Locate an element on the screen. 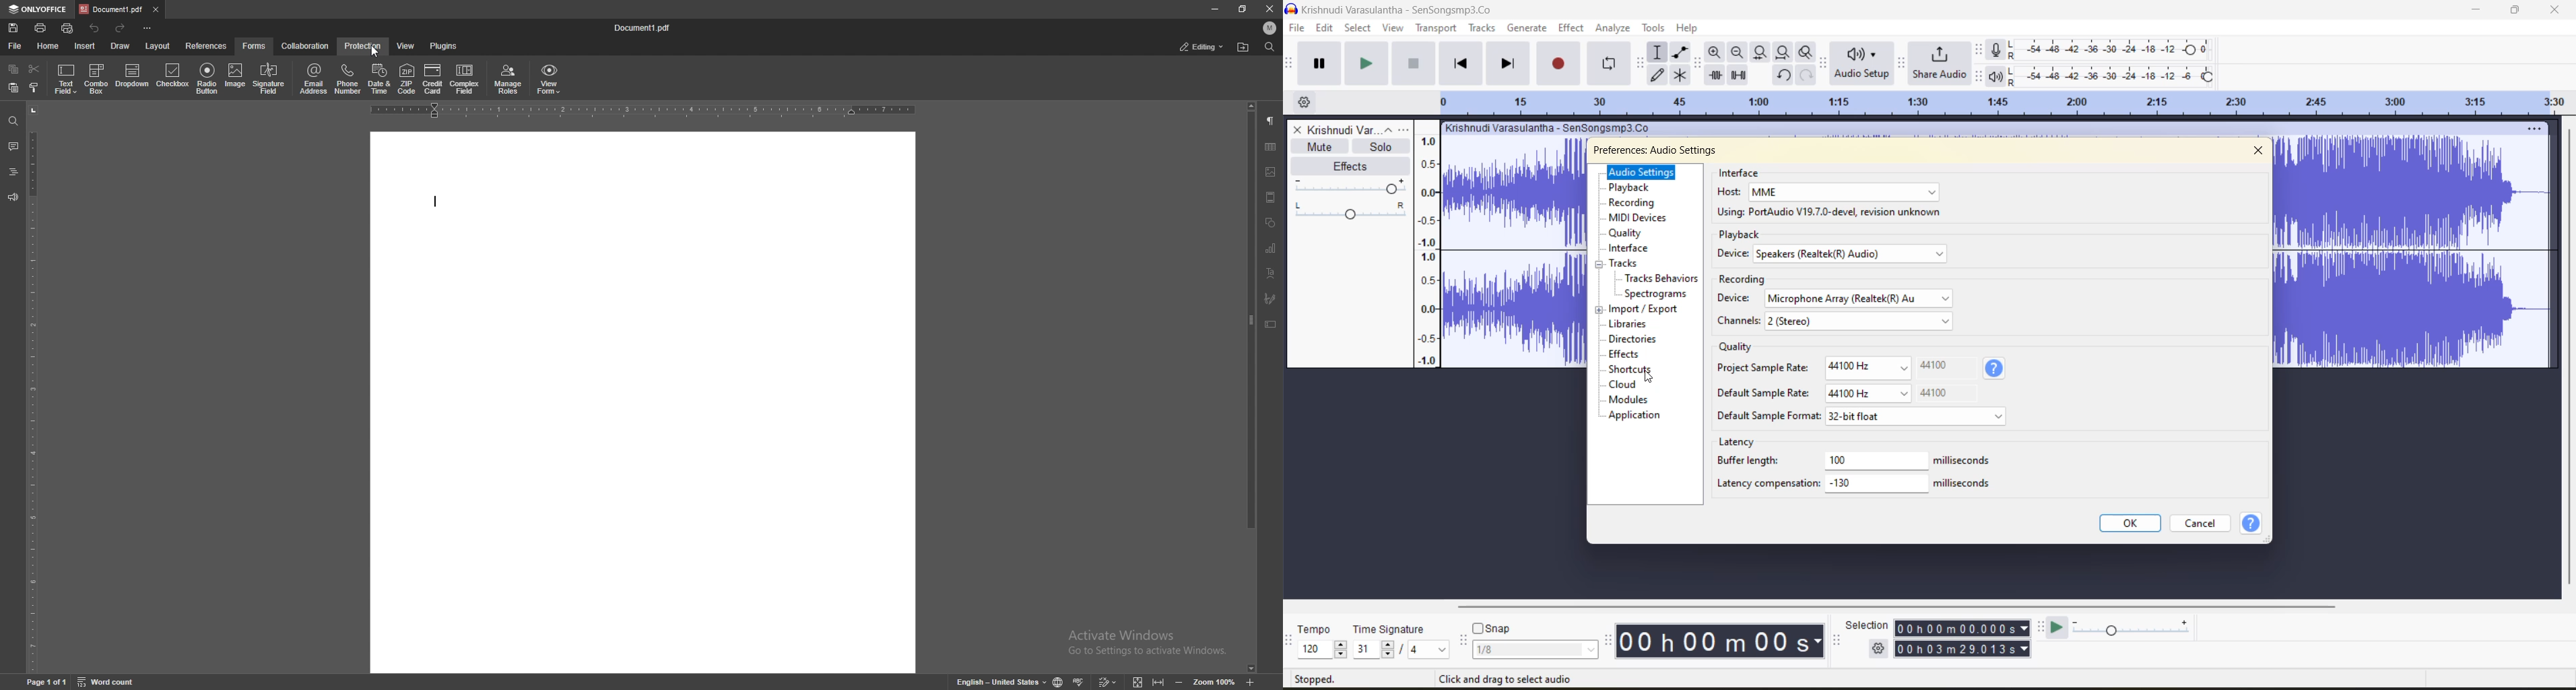 Image resolution: width=2576 pixels, height=700 pixels. maximize is located at coordinates (2518, 10).